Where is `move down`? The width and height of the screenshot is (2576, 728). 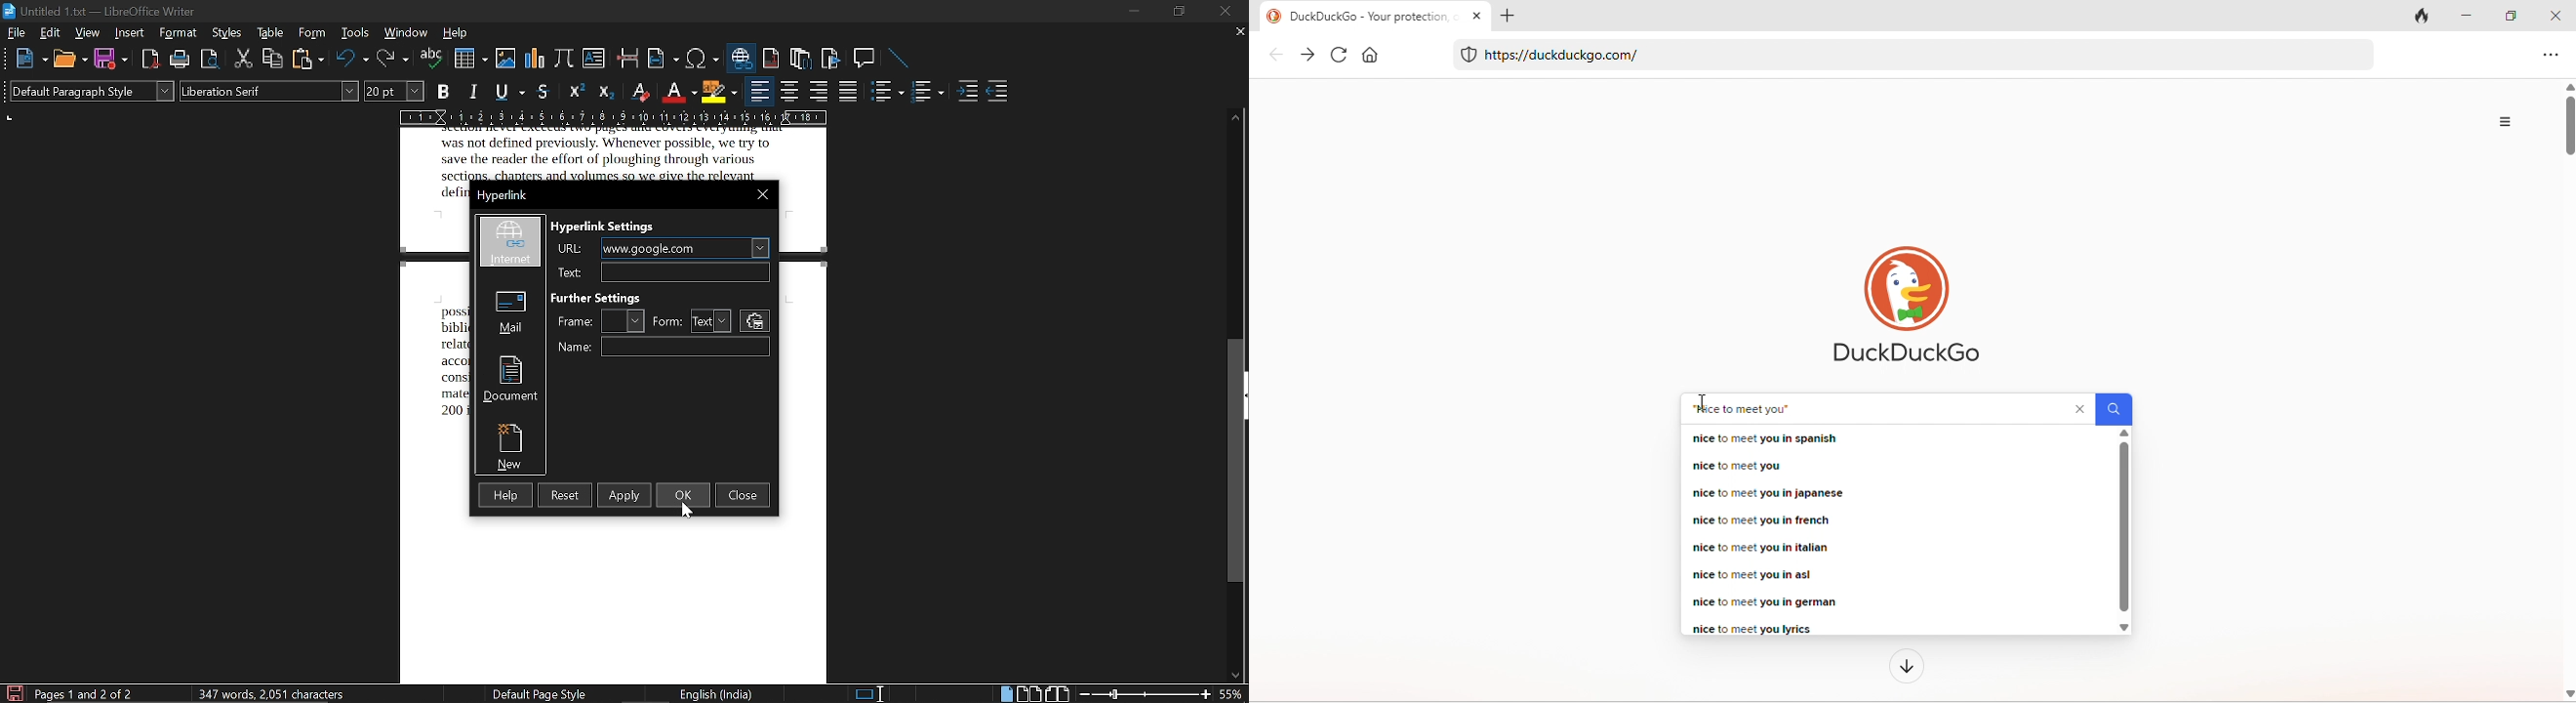
move down is located at coordinates (1236, 677).